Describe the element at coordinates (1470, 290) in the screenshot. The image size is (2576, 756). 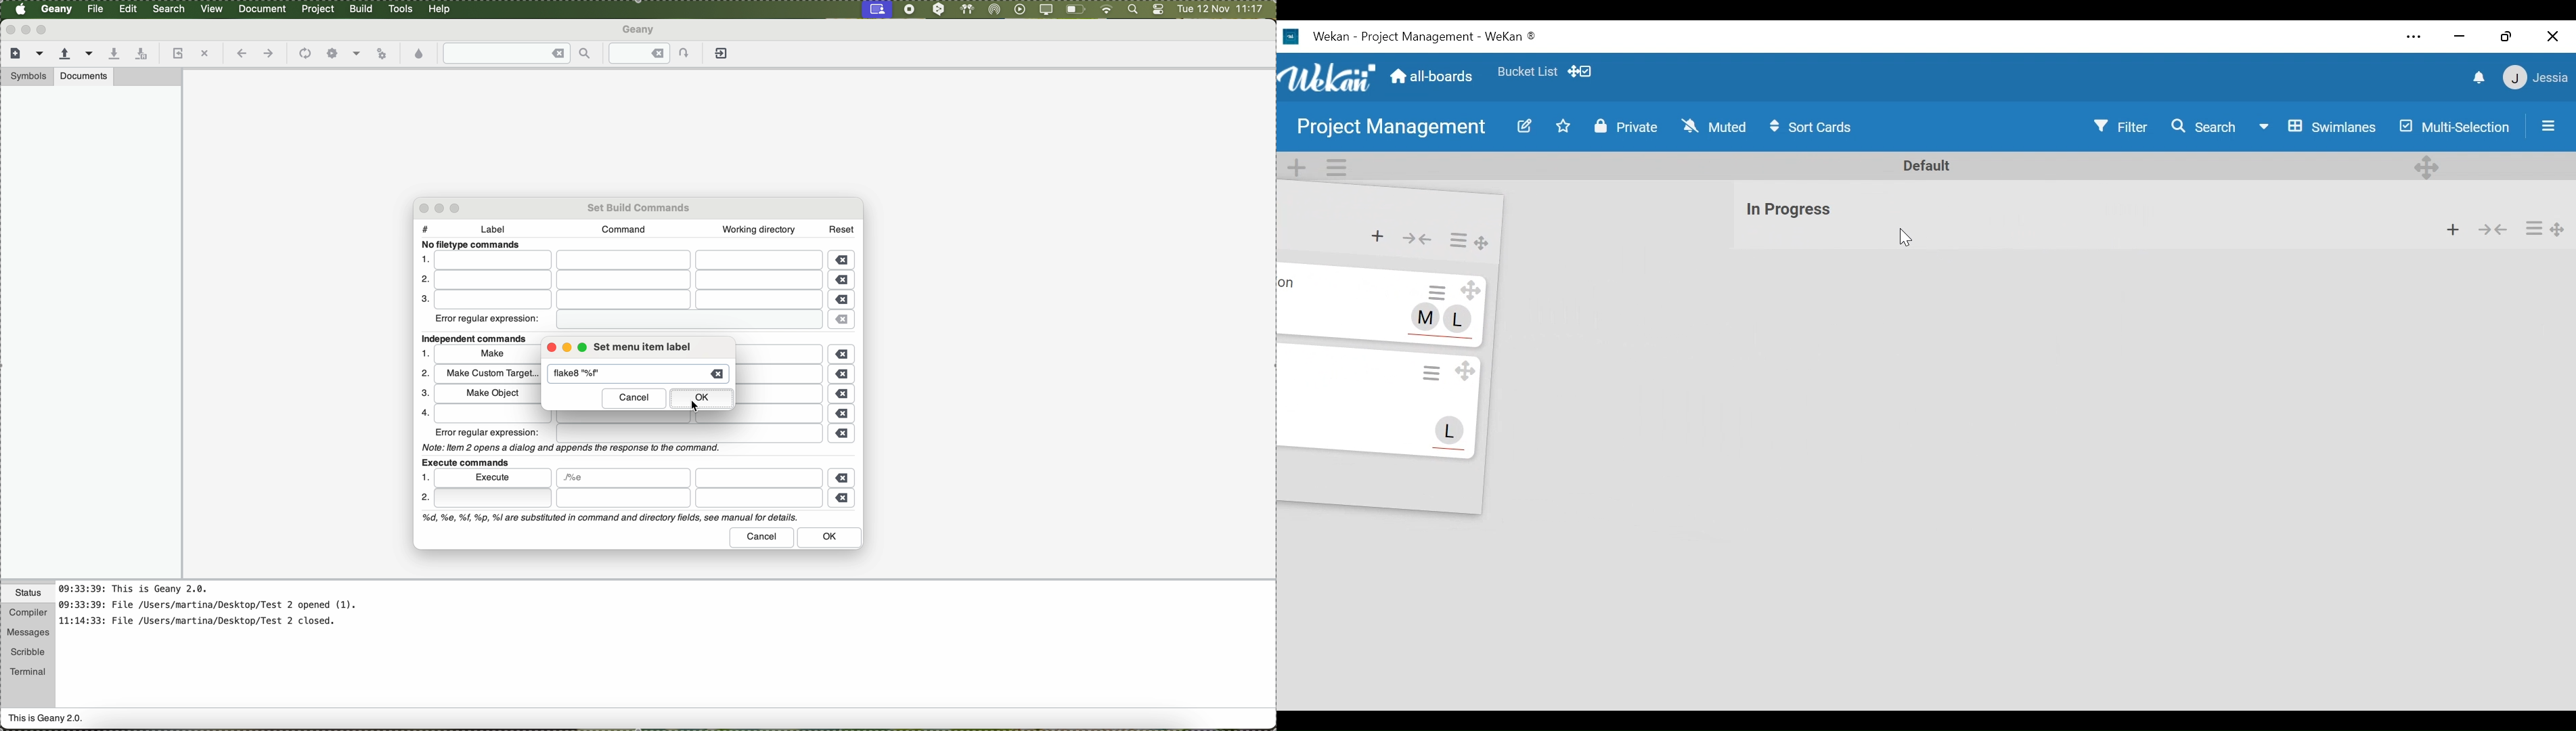
I see `Drag Card` at that location.